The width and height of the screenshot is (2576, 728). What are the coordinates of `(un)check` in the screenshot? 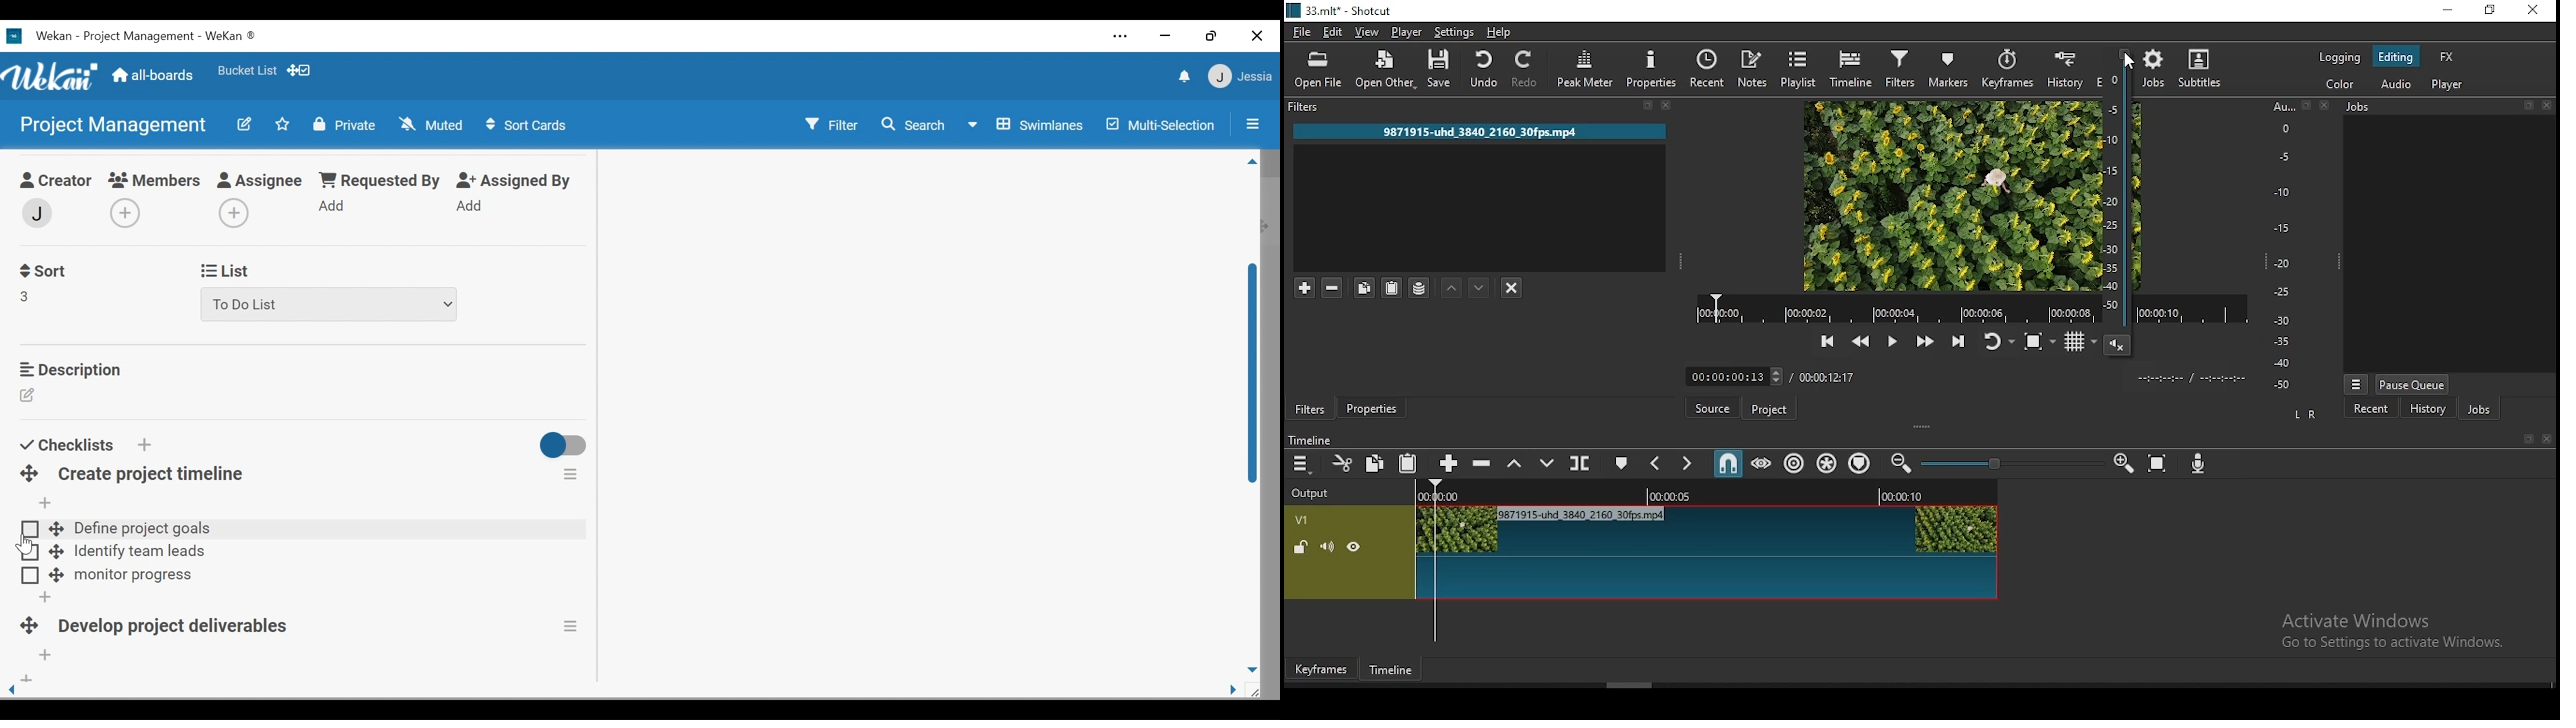 It's located at (31, 554).